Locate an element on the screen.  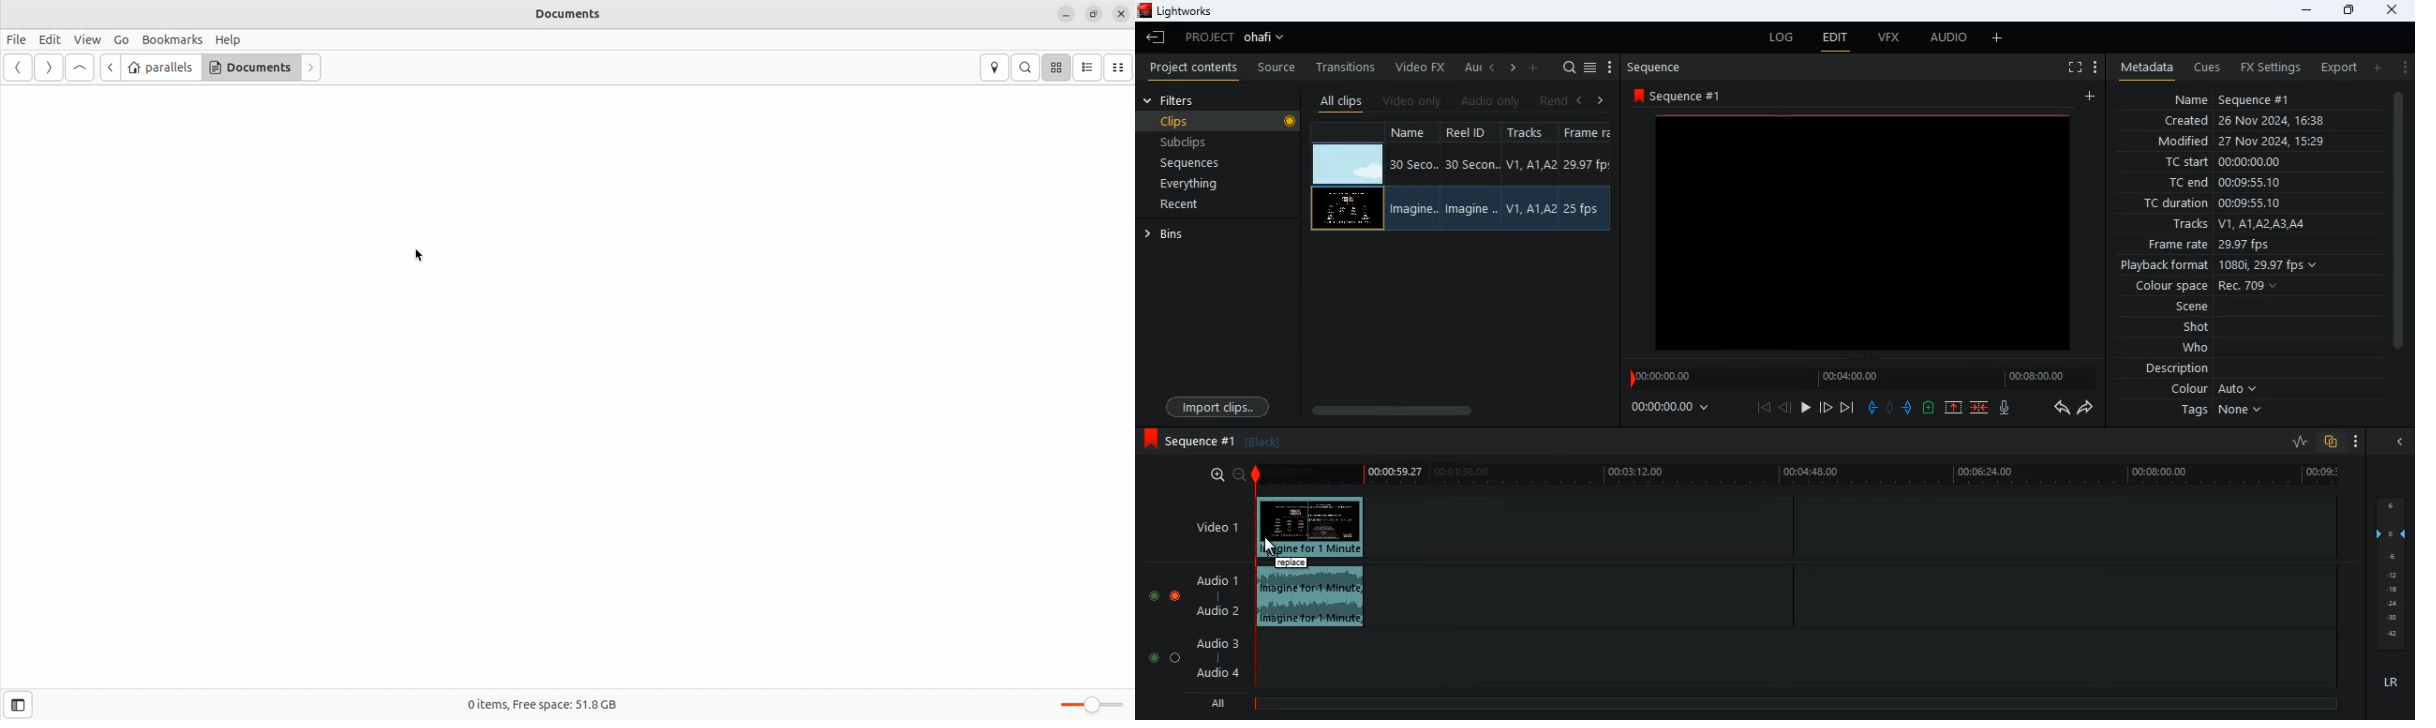
colour is located at coordinates (2215, 390).